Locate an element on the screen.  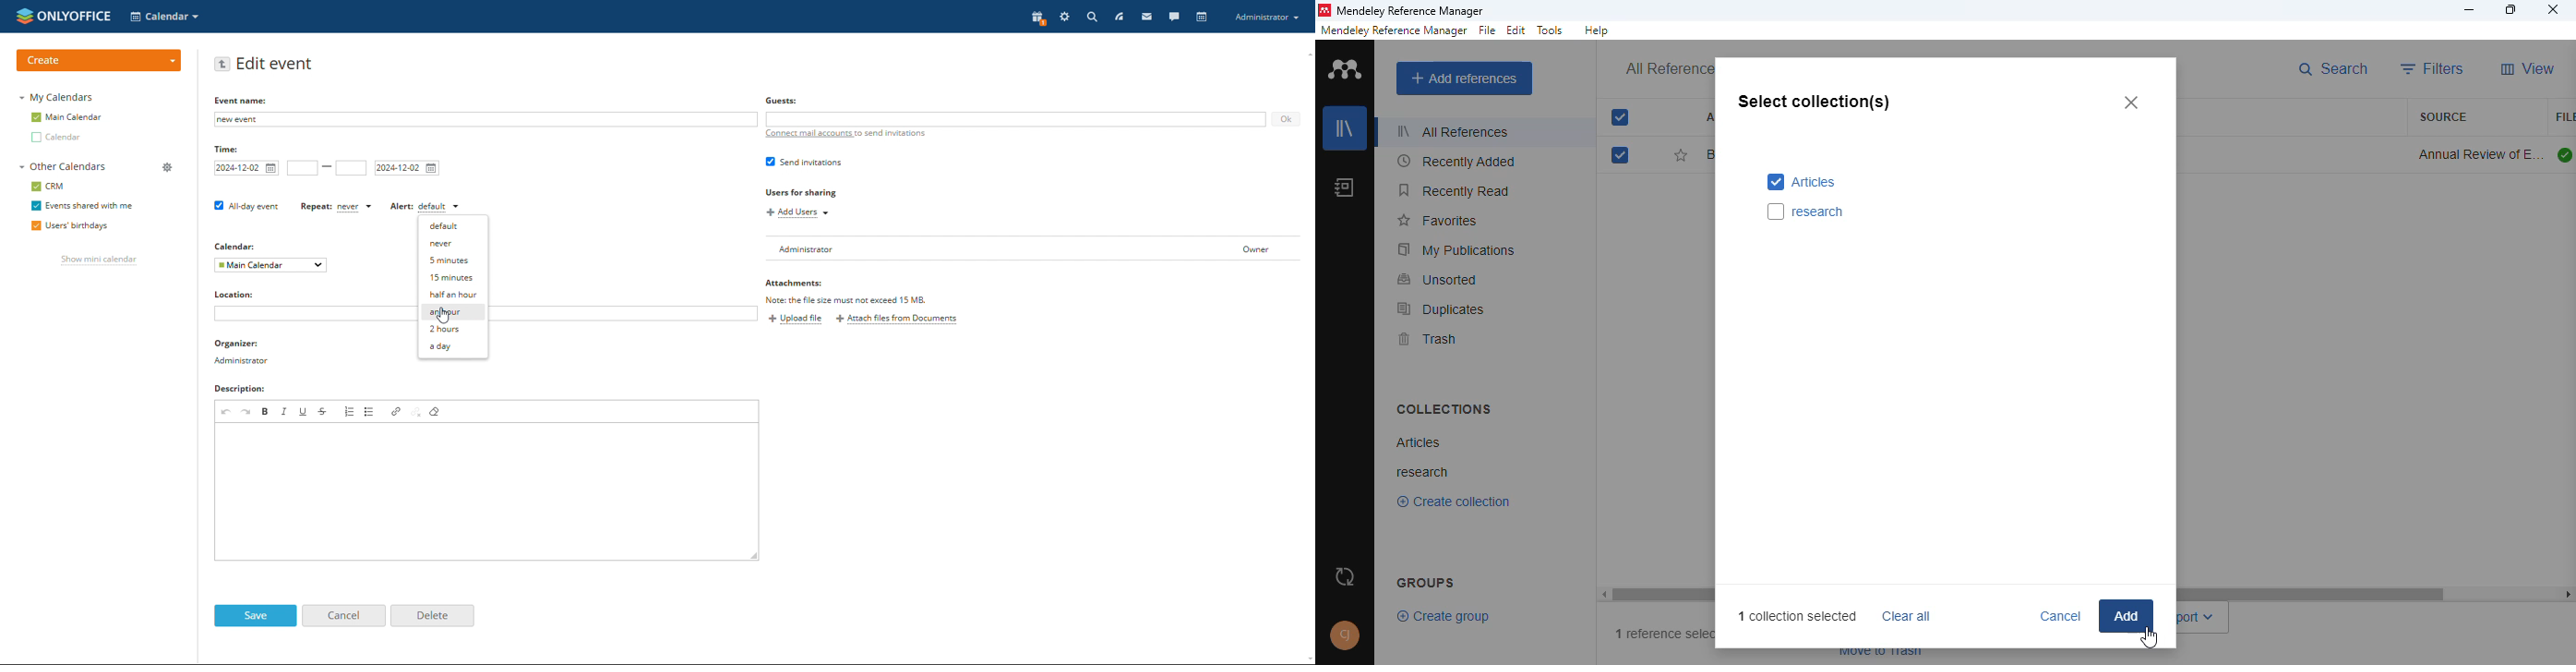
logo is located at coordinates (1324, 10).